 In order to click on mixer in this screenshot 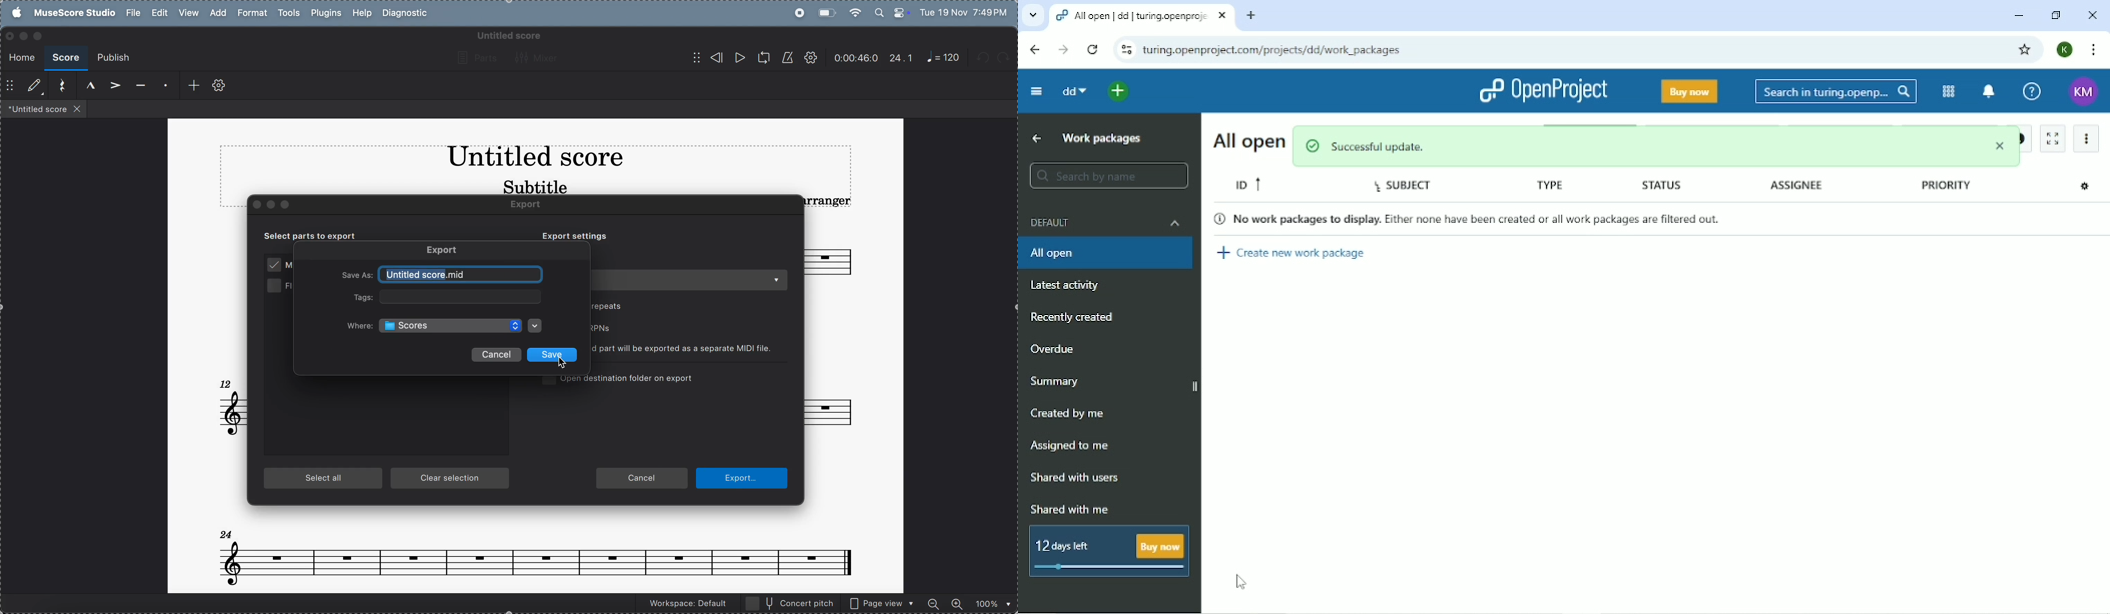, I will do `click(540, 58)`.